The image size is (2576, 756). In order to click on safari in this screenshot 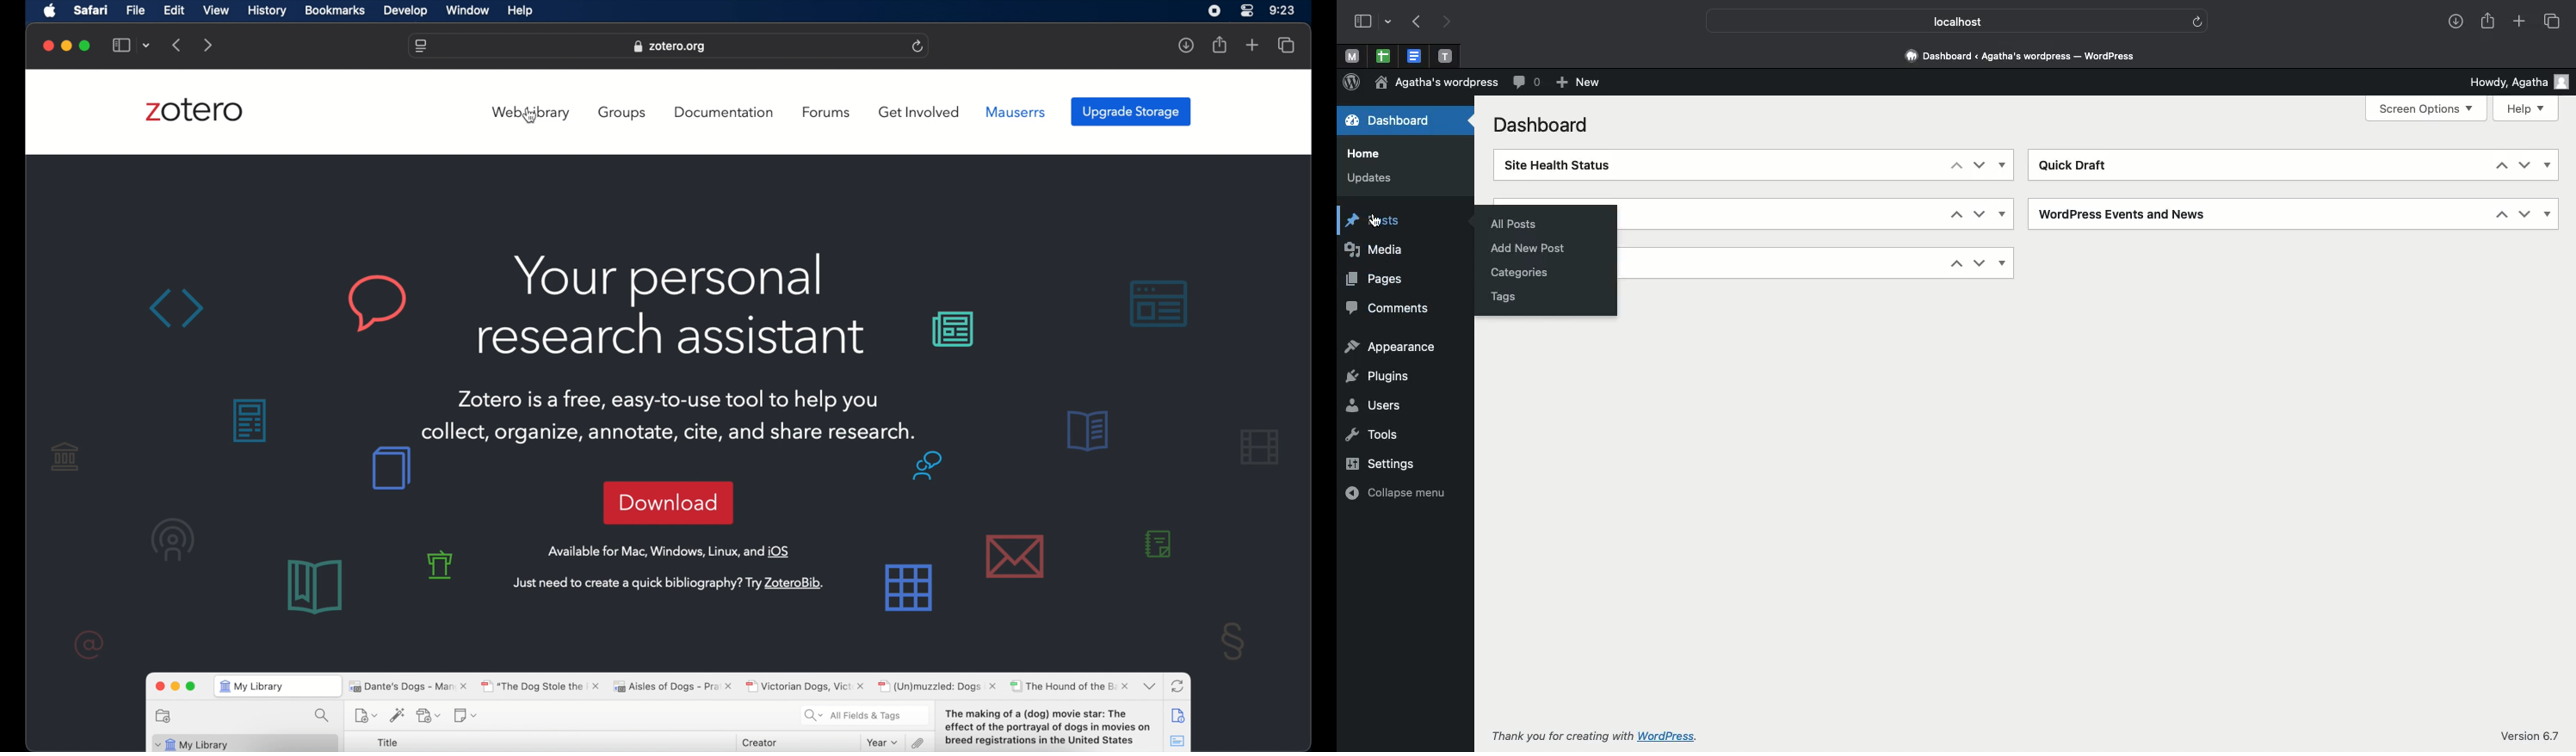, I will do `click(91, 10)`.